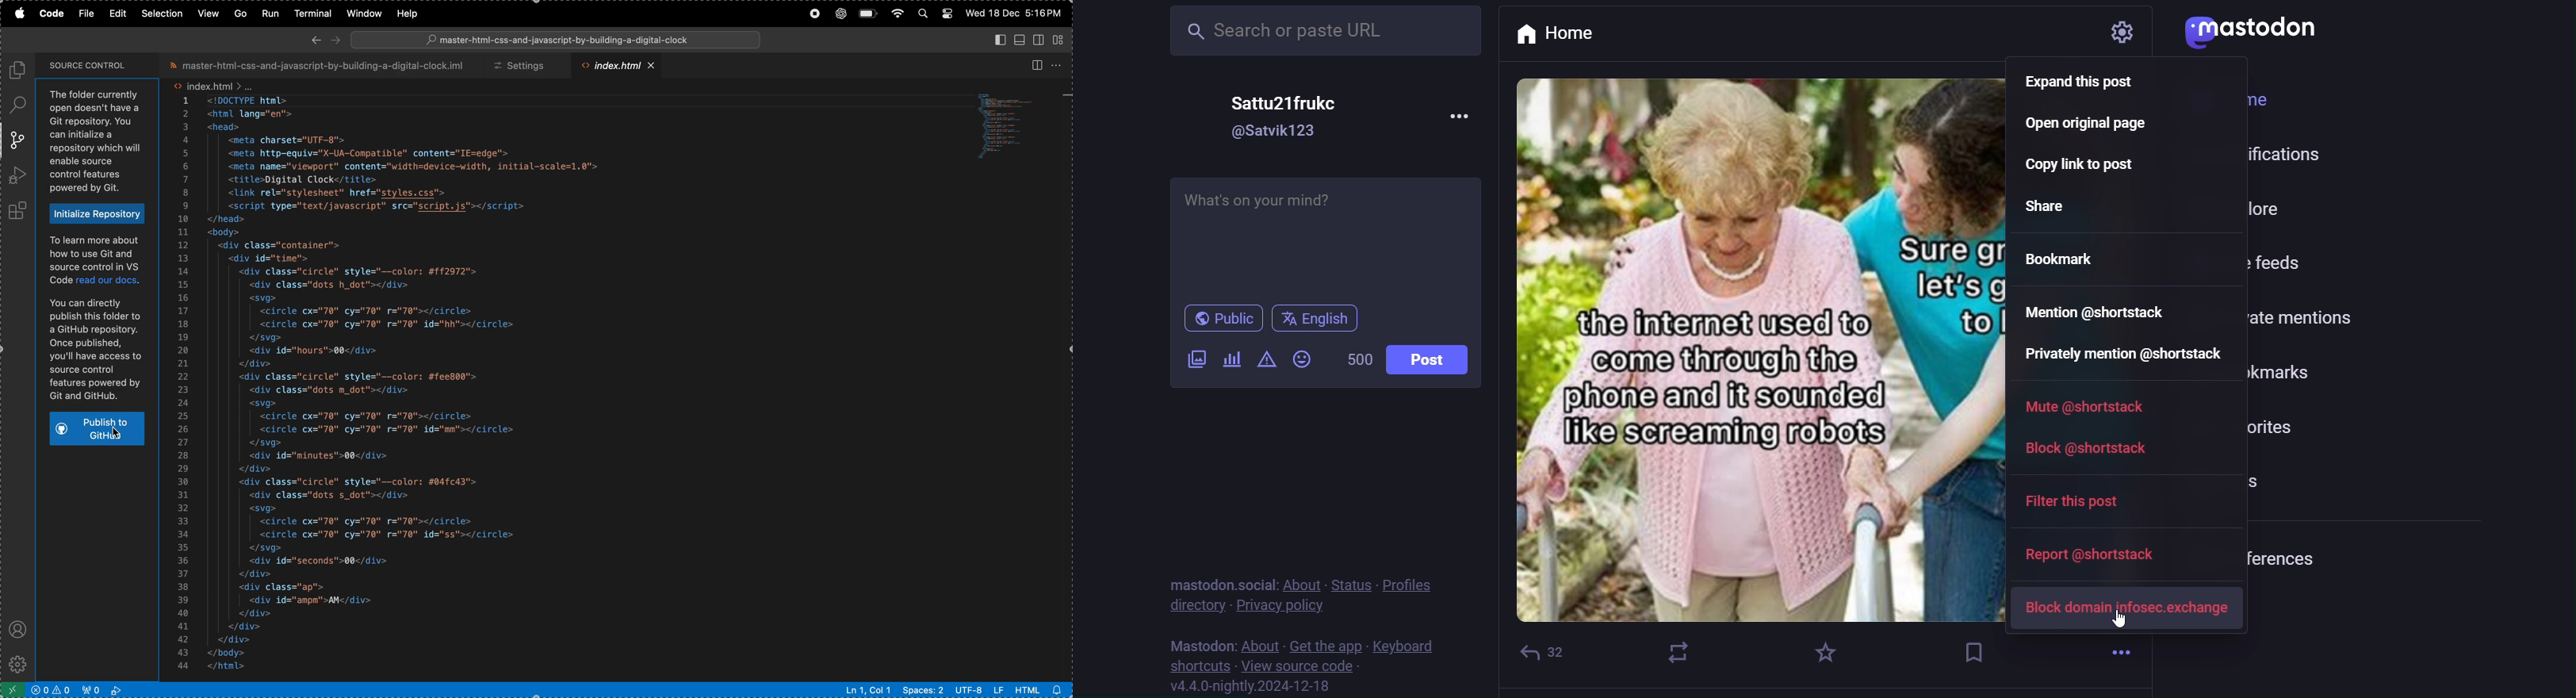  What do you see at coordinates (1198, 643) in the screenshot?
I see `mastodon` at bounding box center [1198, 643].